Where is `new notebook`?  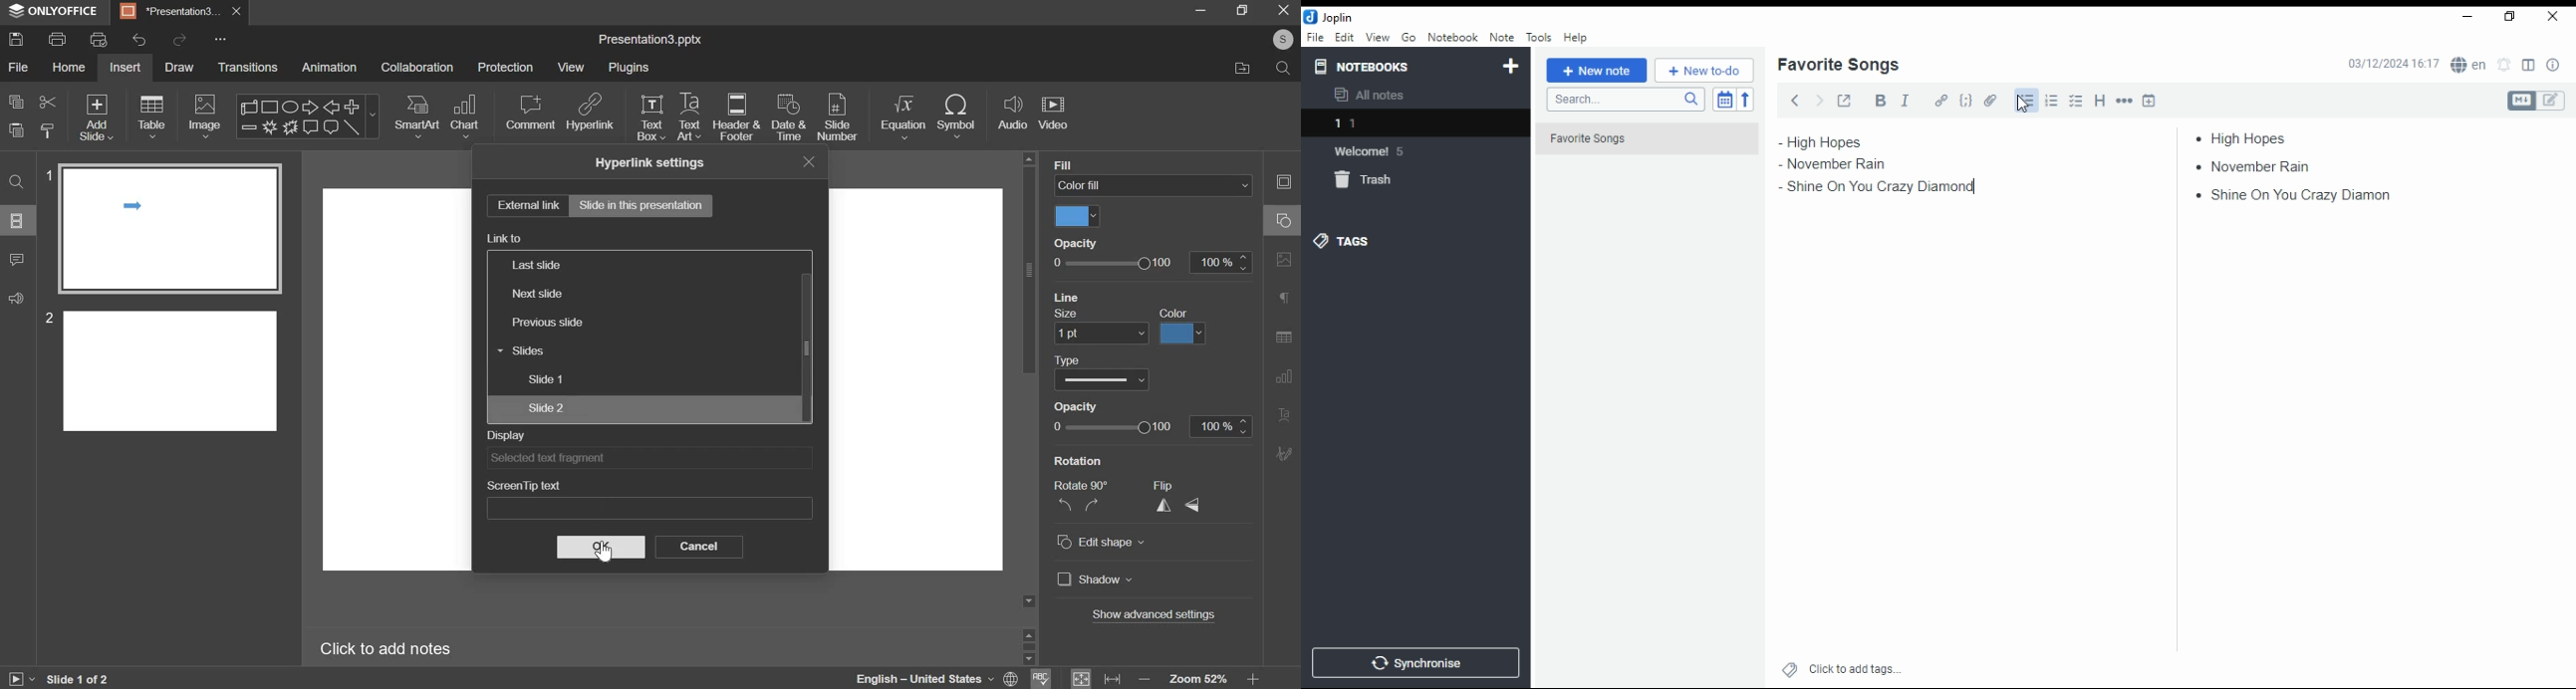
new notebook is located at coordinates (1511, 67).